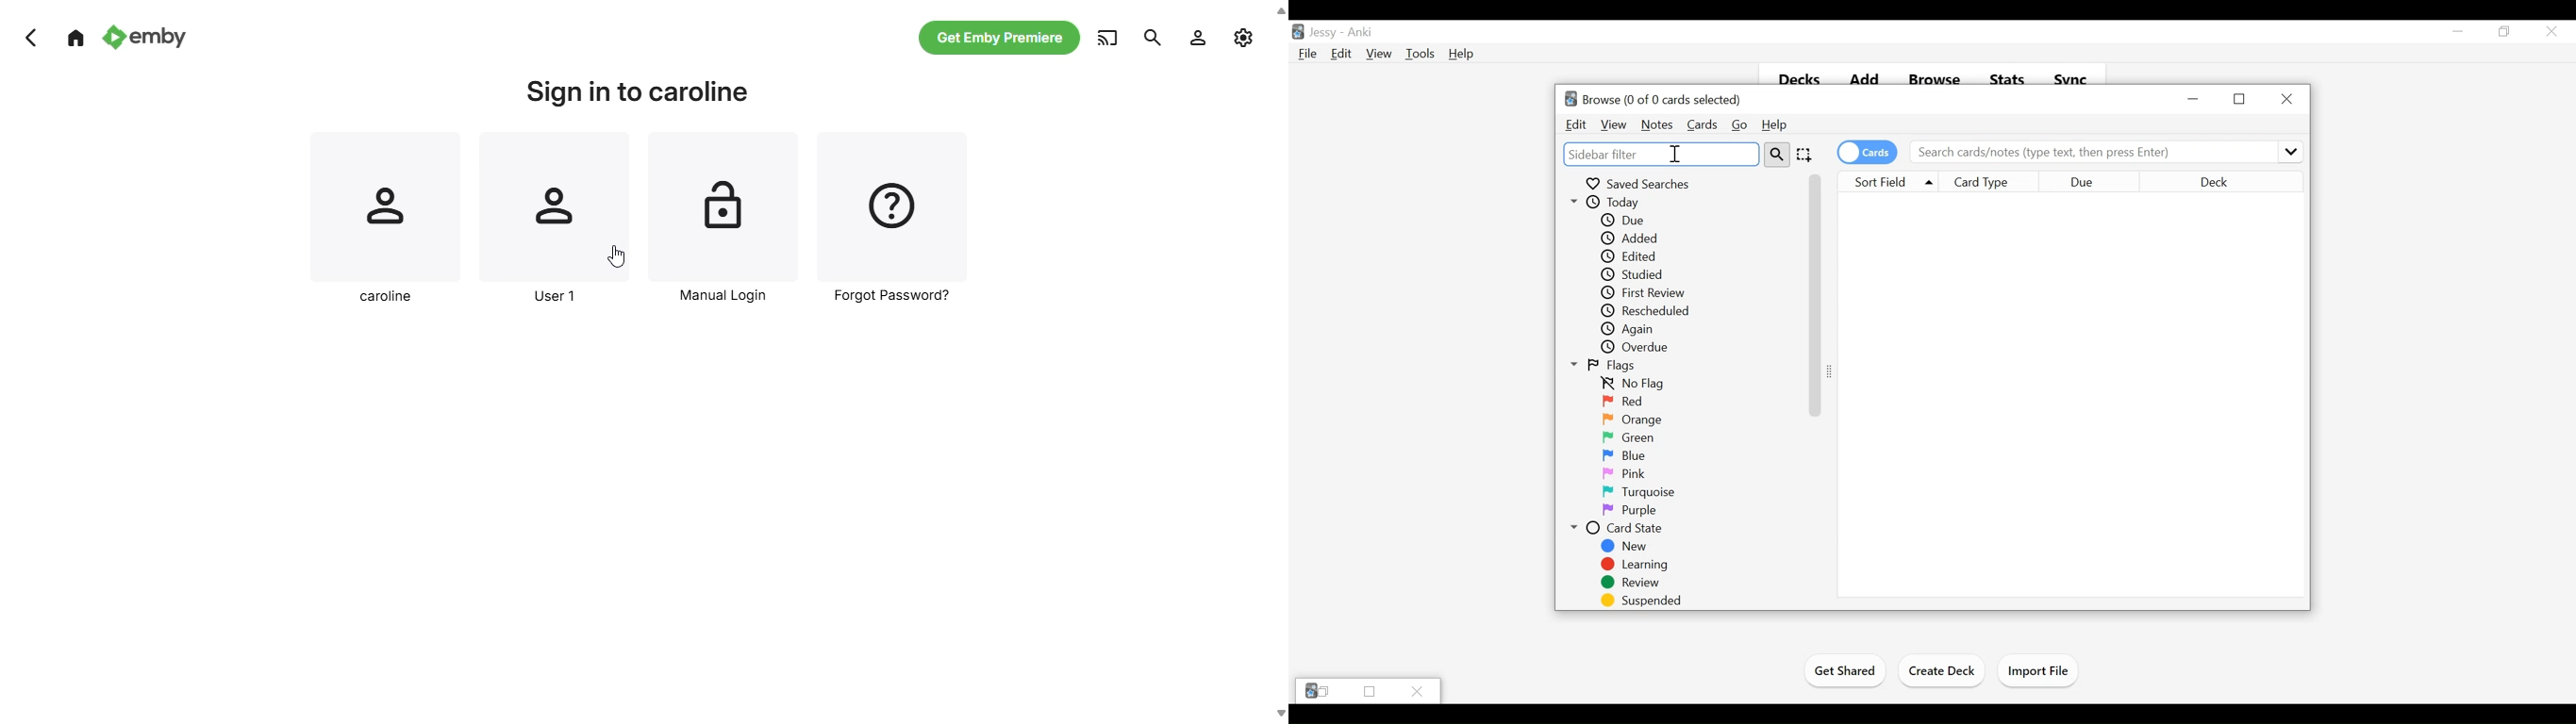 This screenshot has width=2576, height=728. I want to click on Blue, so click(1623, 456).